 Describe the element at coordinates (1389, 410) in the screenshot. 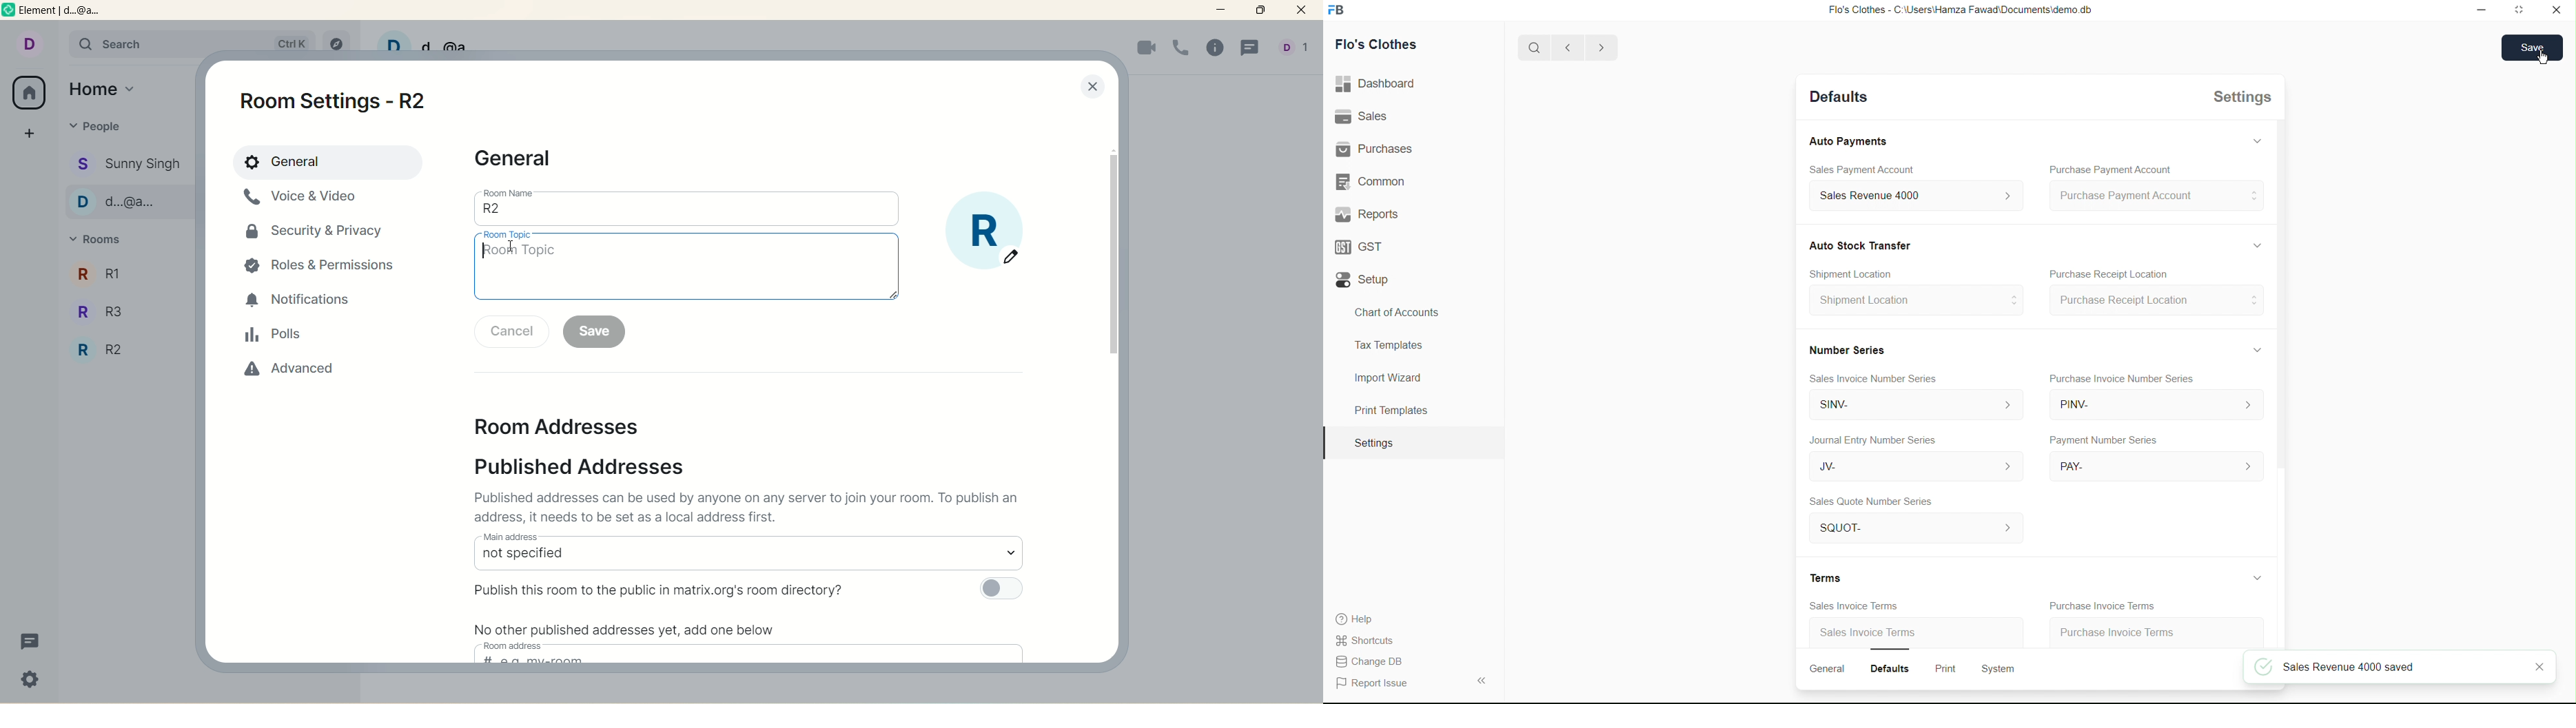

I see `Print Templates` at that location.